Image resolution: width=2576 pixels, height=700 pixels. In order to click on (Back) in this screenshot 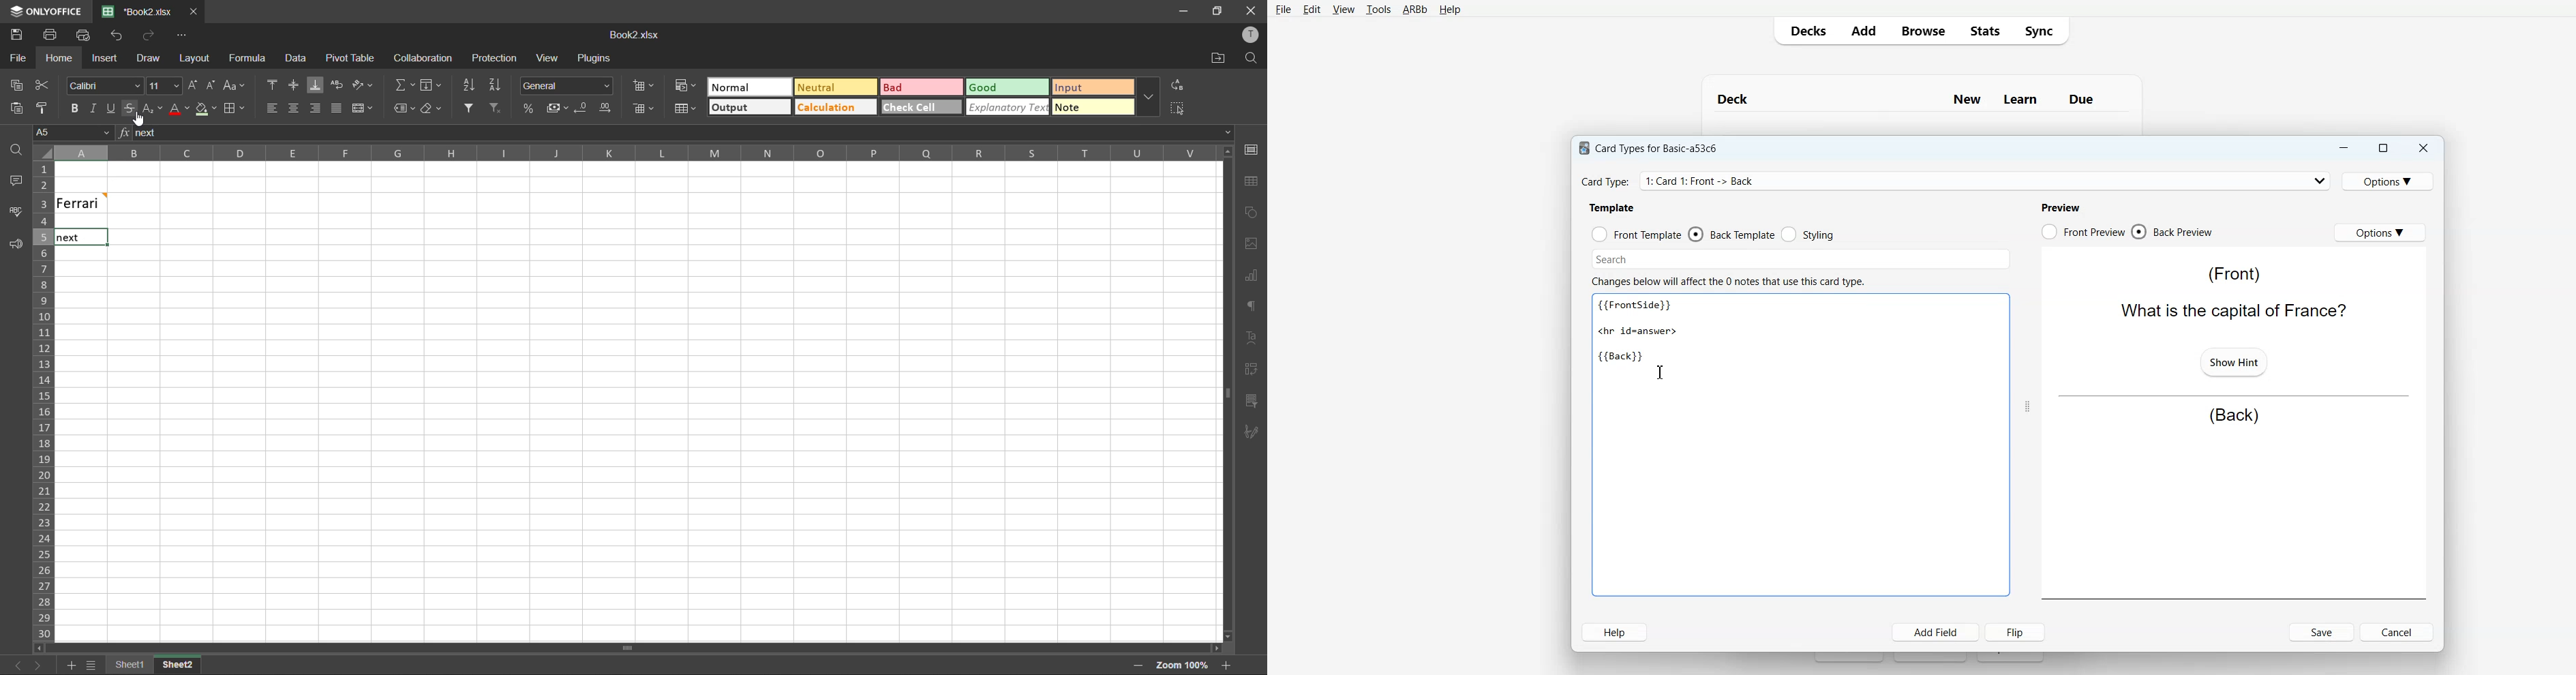, I will do `click(2234, 416)`.